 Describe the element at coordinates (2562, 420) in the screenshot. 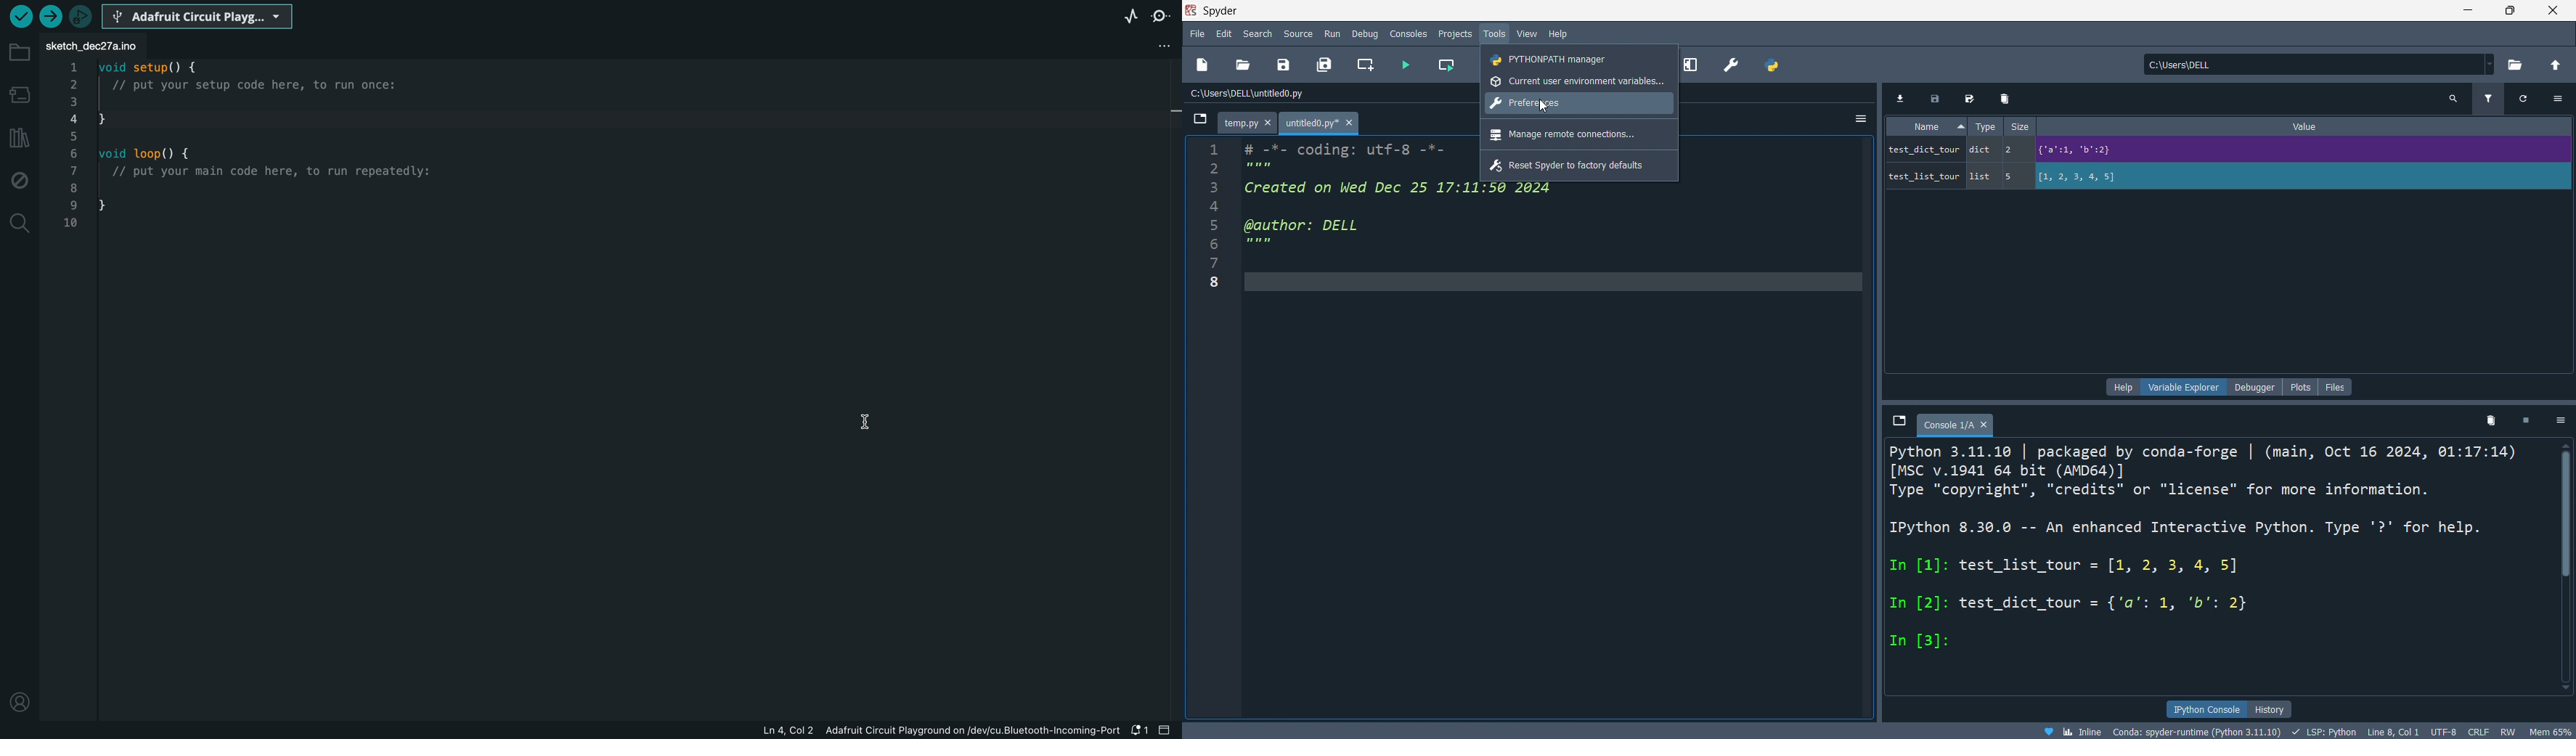

I see `options` at that location.